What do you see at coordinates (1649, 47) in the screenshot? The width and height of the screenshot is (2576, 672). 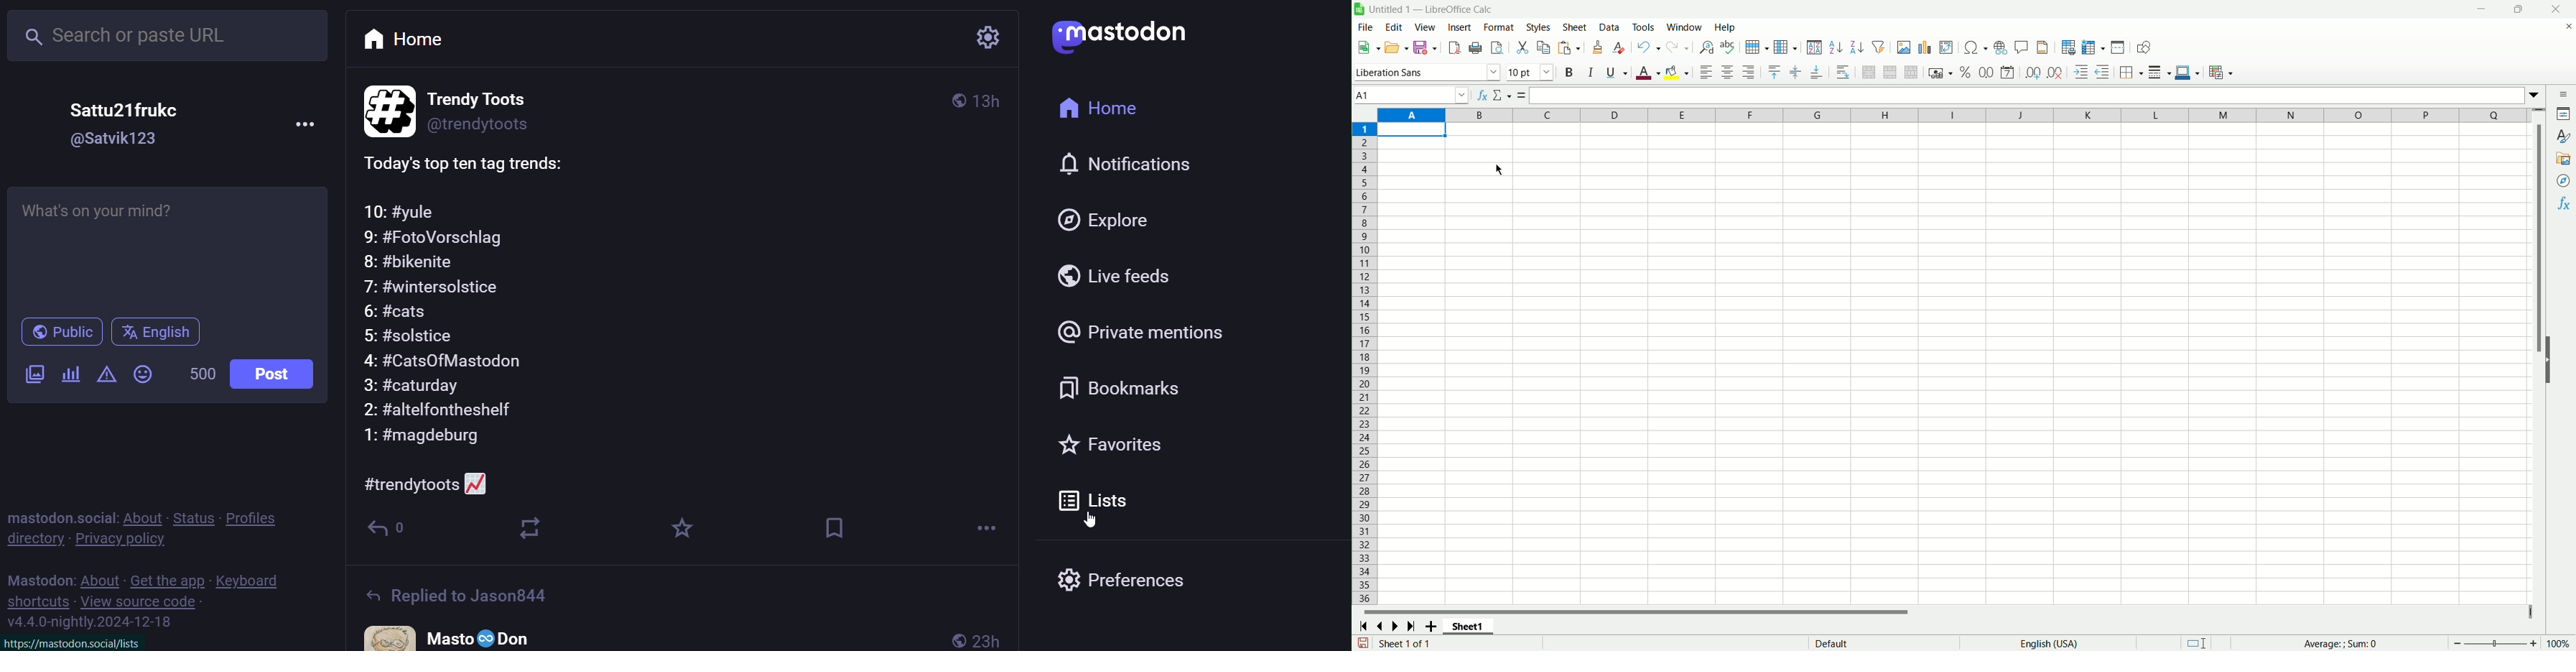 I see `undo` at bounding box center [1649, 47].